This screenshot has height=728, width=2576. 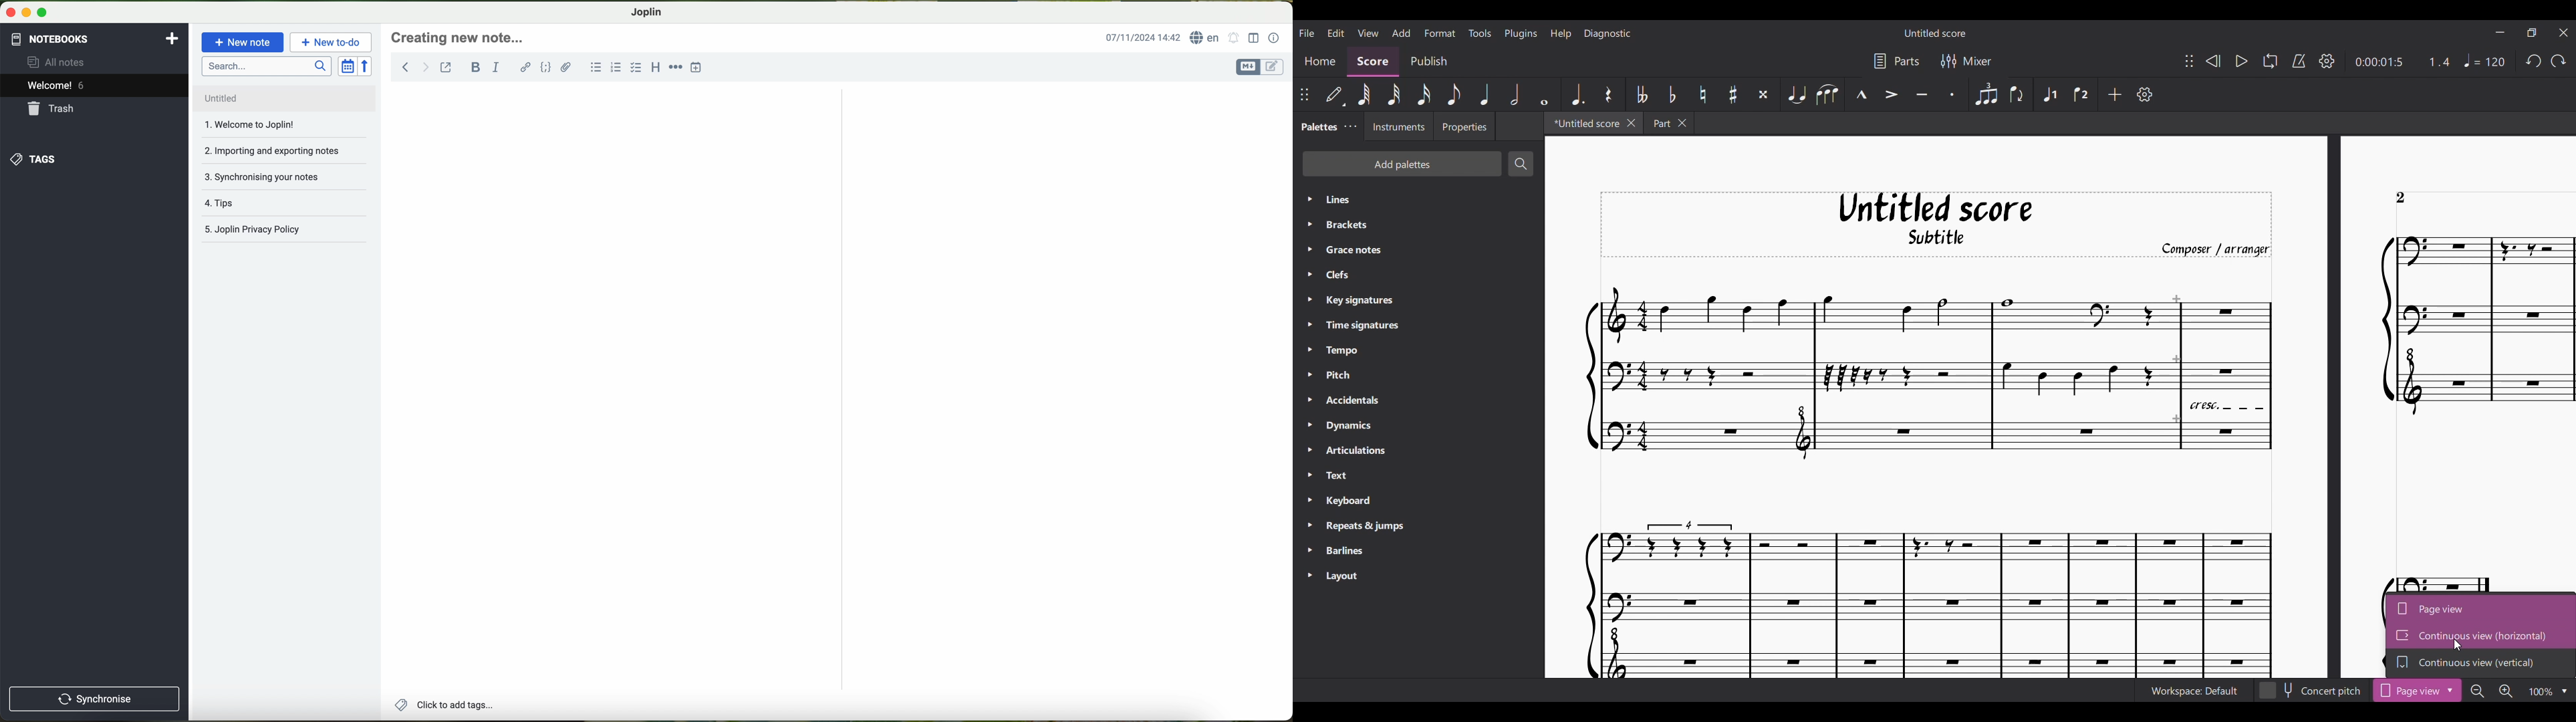 What do you see at coordinates (1306, 33) in the screenshot?
I see `File menu` at bounding box center [1306, 33].